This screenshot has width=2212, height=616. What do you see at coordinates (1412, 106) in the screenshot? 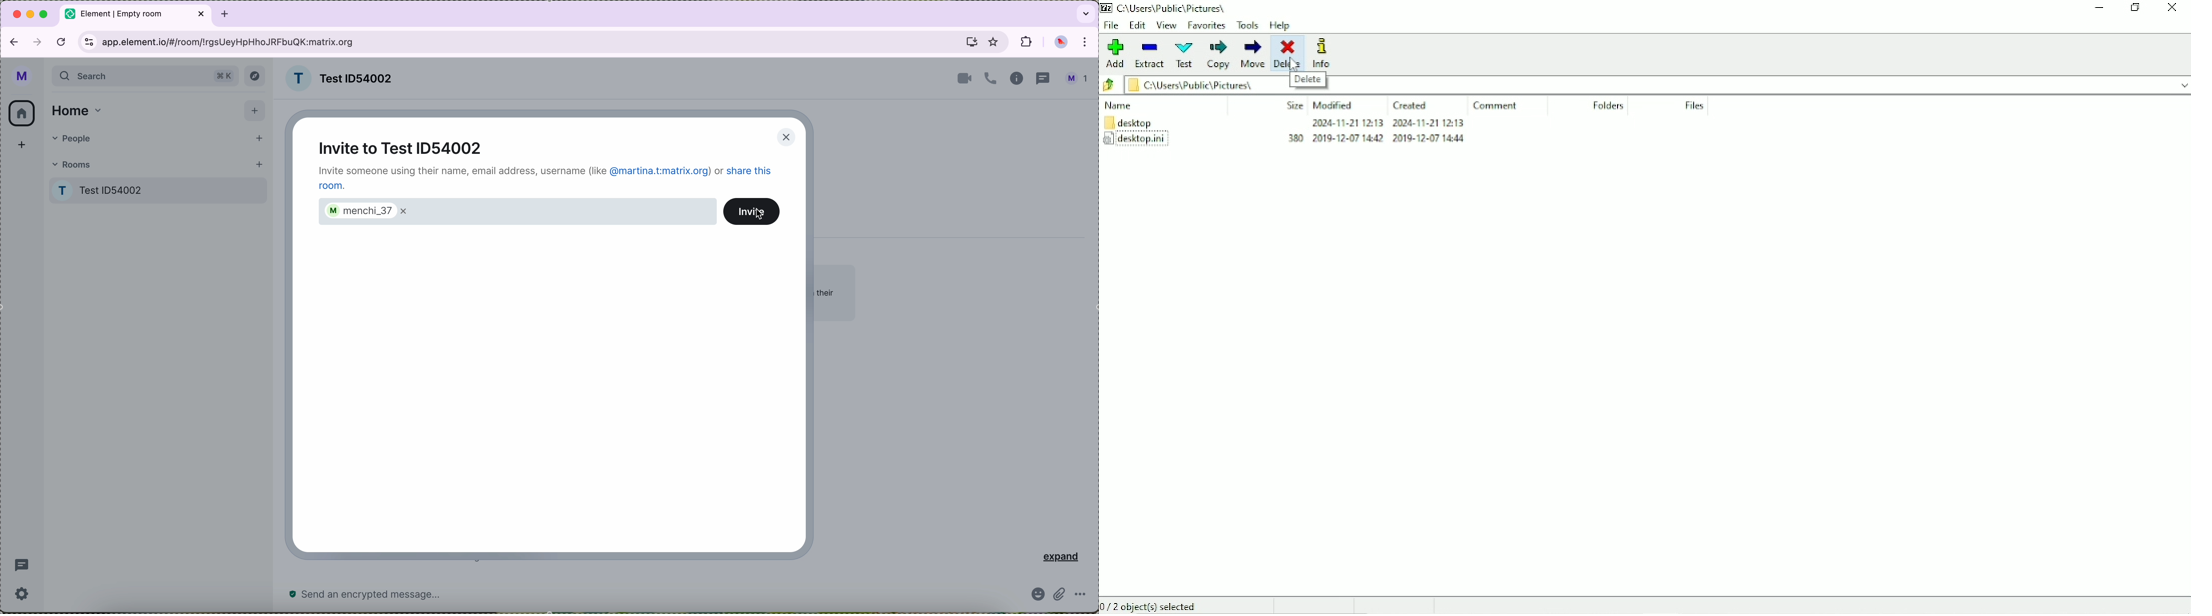
I see `Created` at bounding box center [1412, 106].